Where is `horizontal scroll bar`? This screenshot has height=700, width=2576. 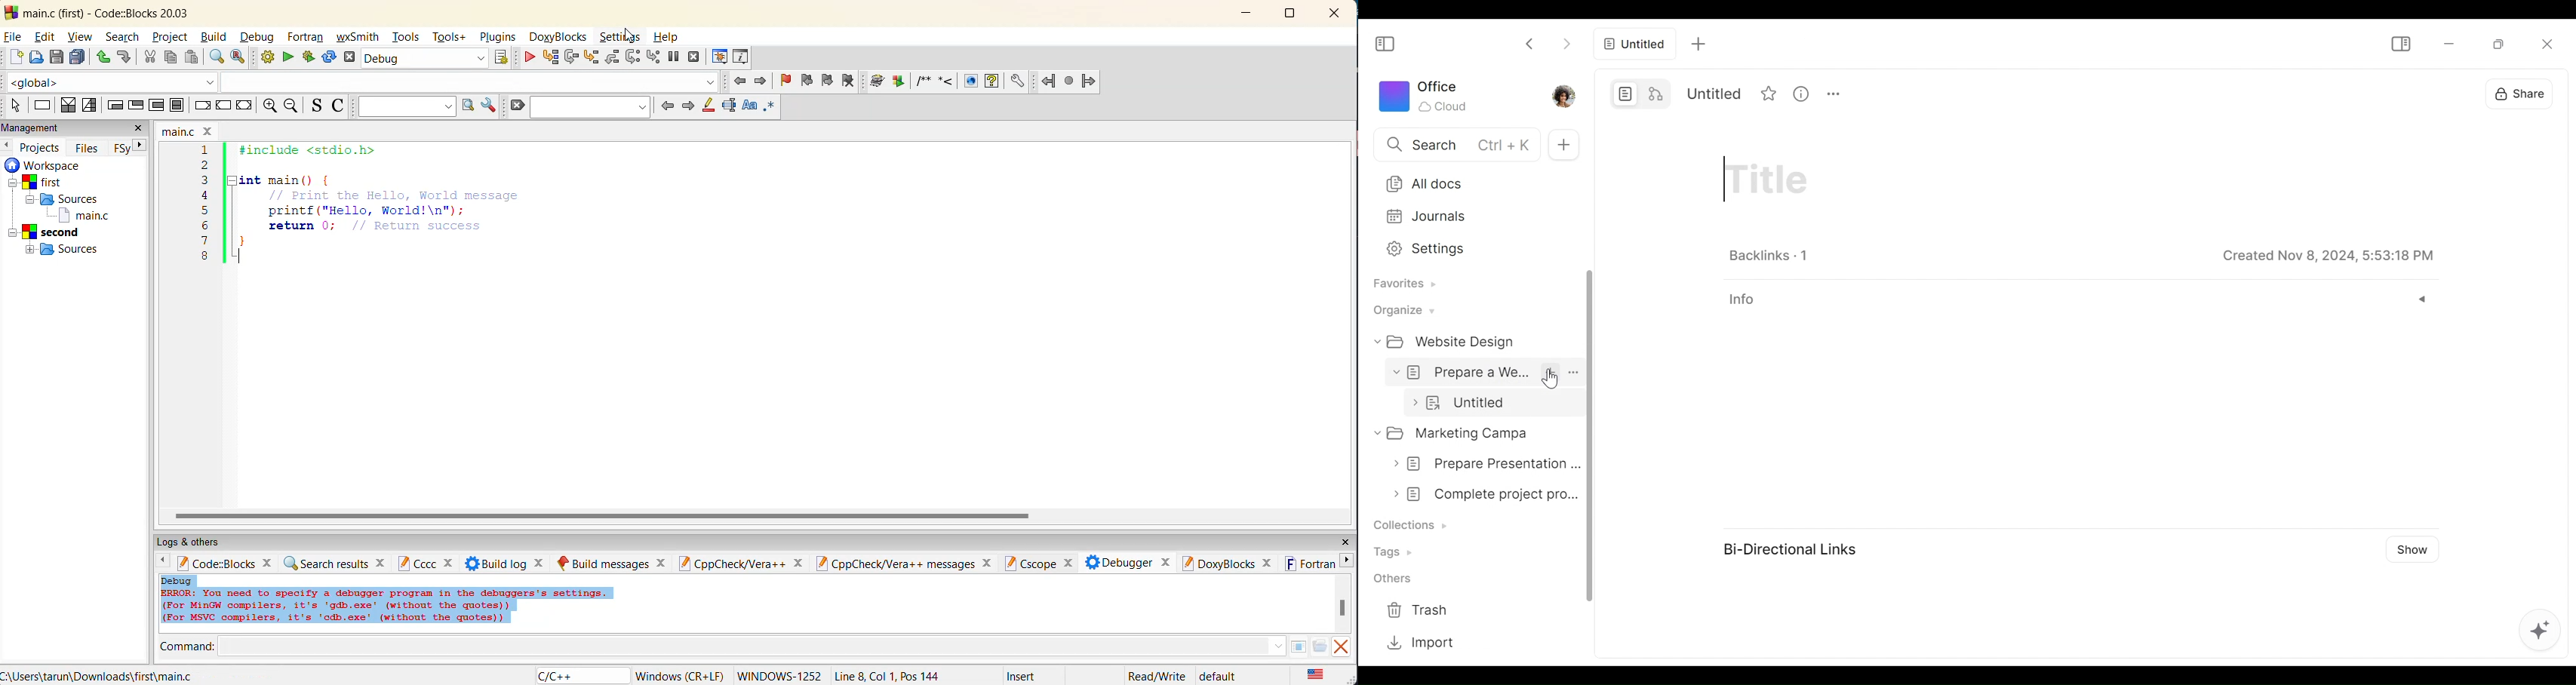 horizontal scroll bar is located at coordinates (607, 517).